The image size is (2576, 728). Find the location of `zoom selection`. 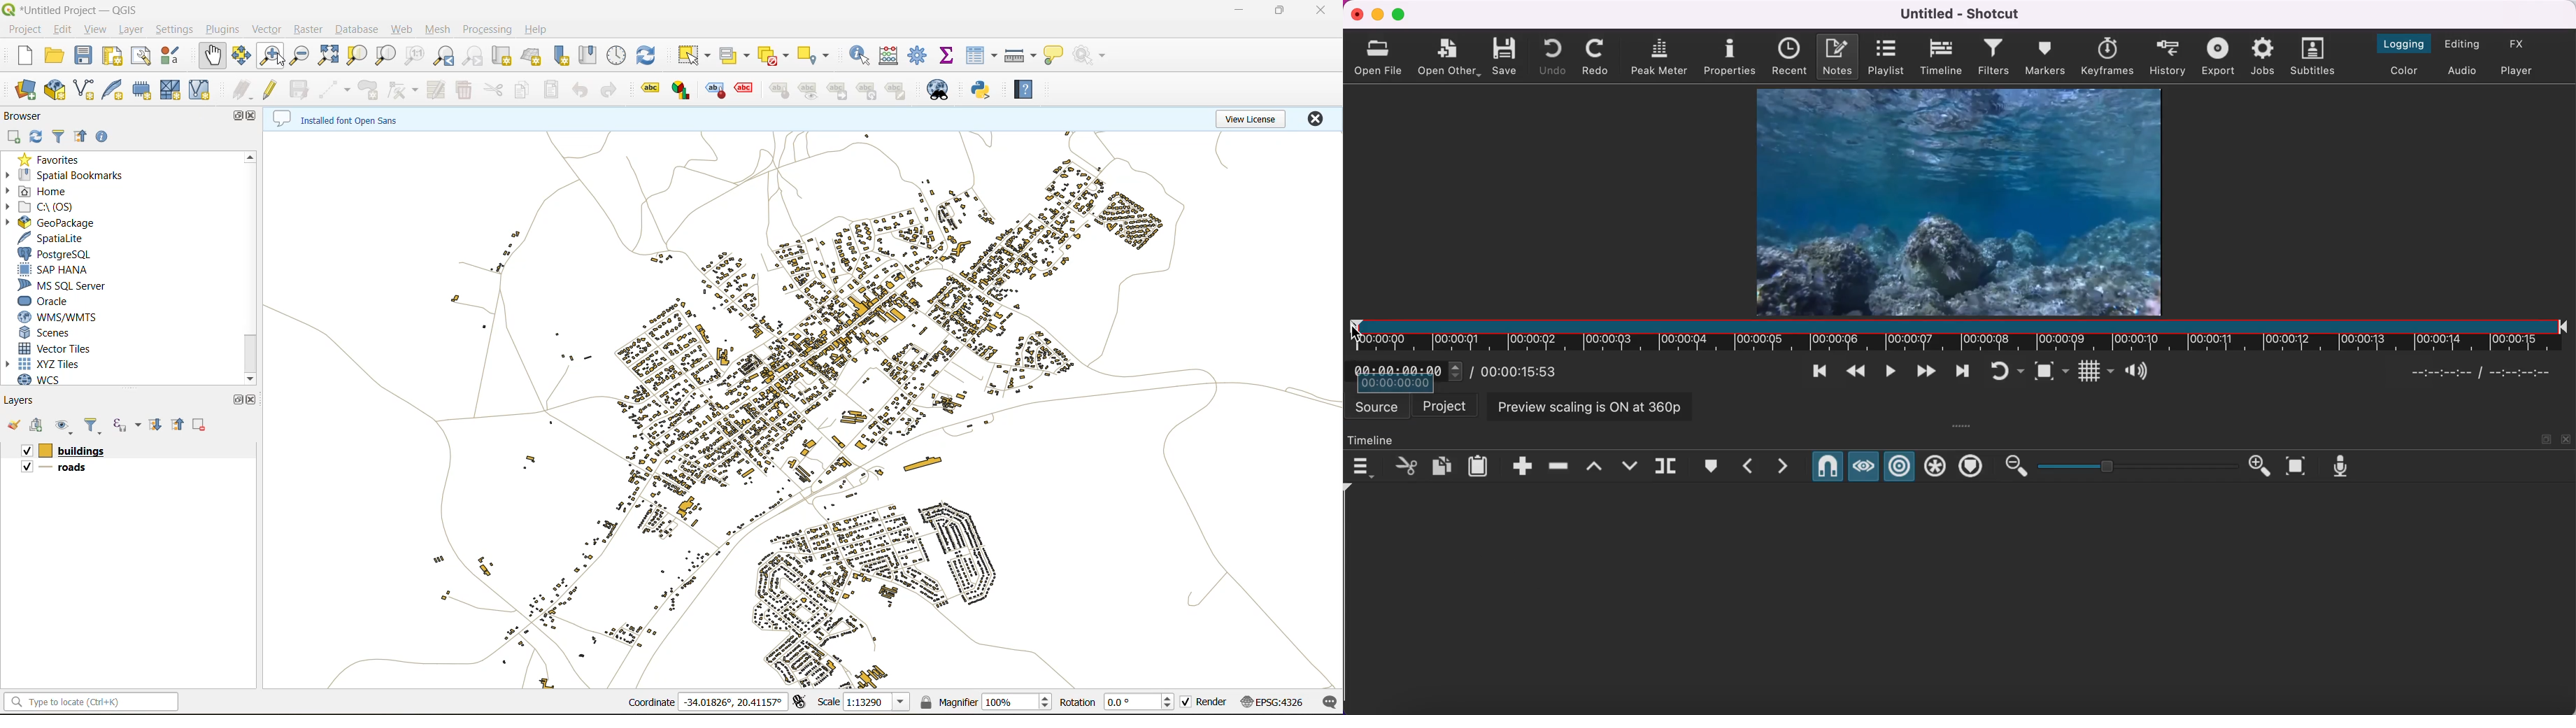

zoom selection is located at coordinates (357, 55).